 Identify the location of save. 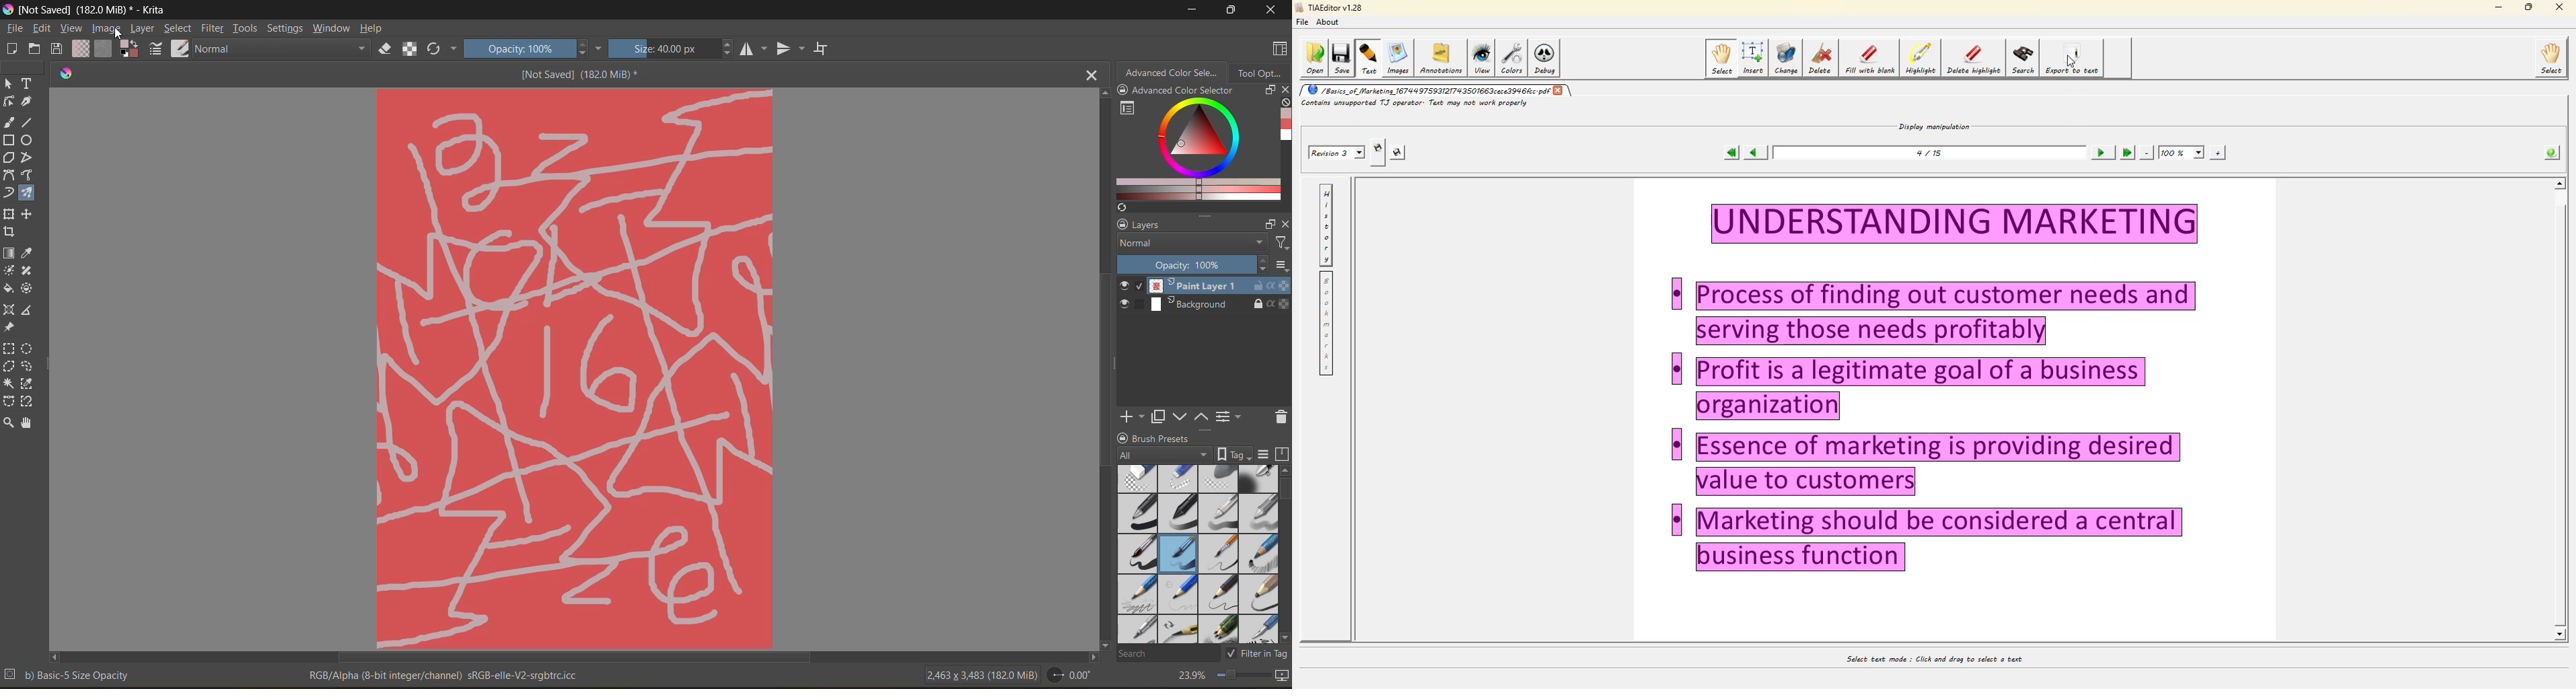
(59, 50).